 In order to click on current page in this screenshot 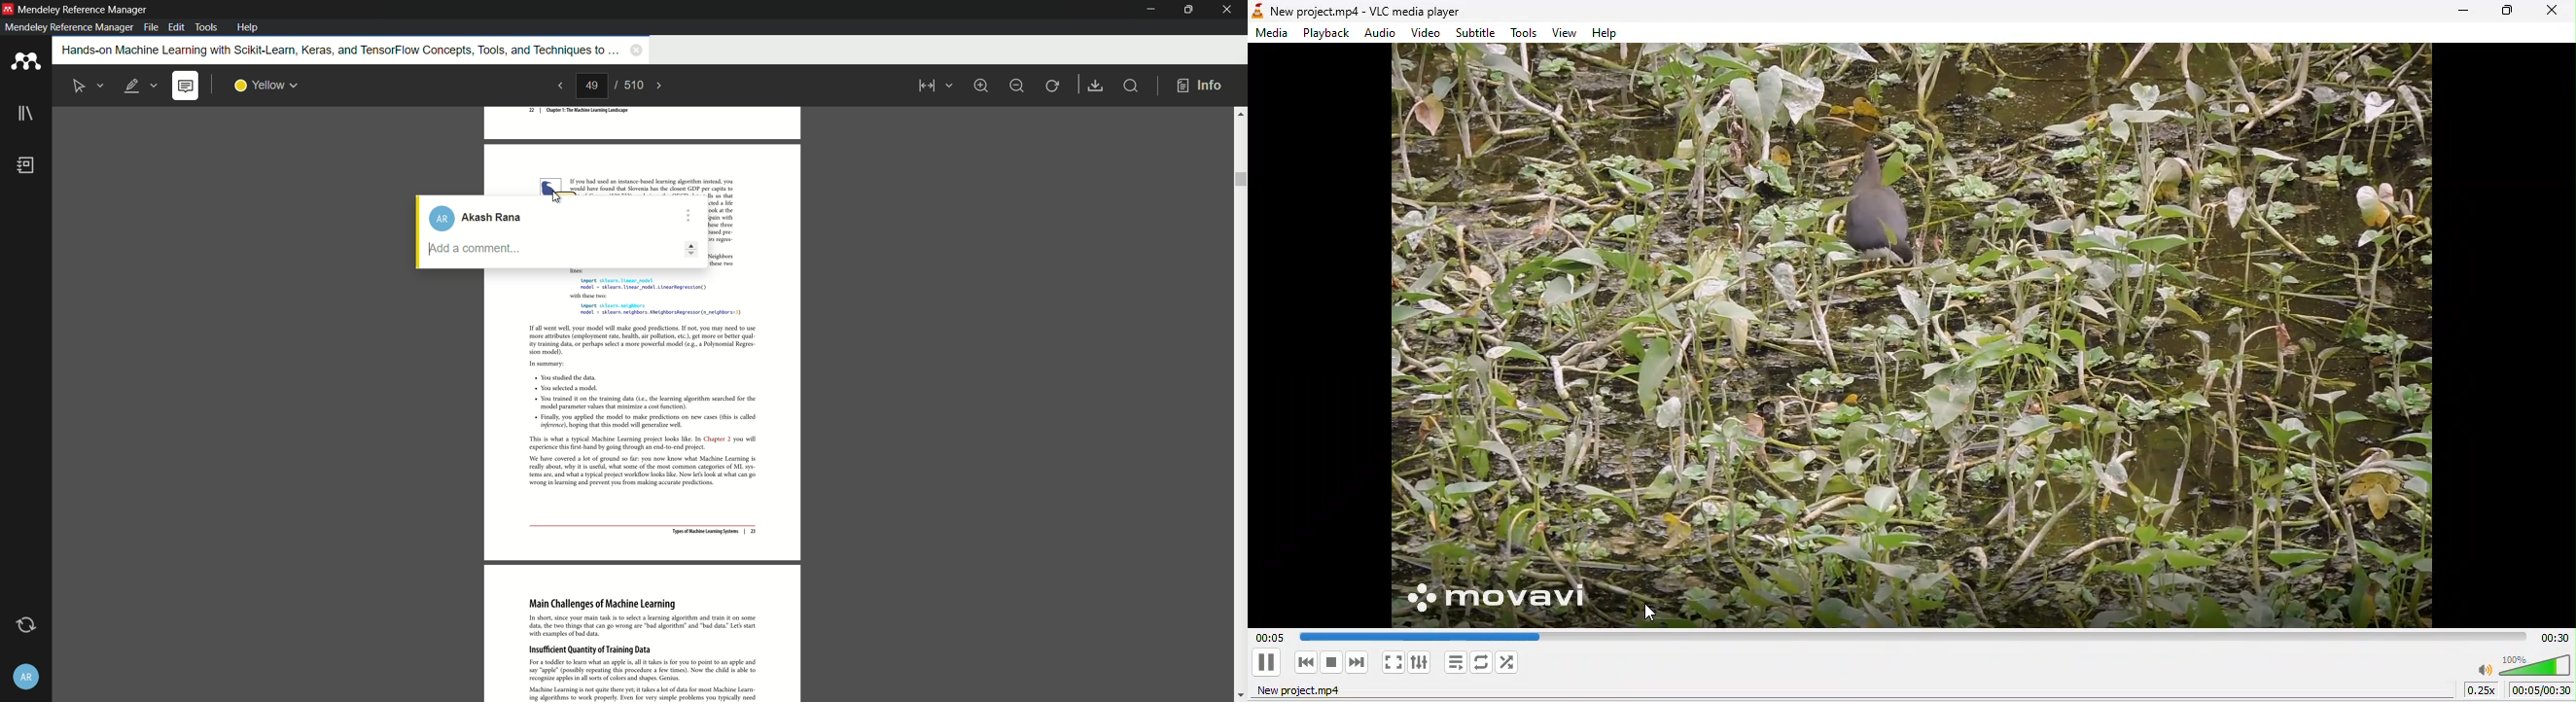, I will do `click(593, 86)`.